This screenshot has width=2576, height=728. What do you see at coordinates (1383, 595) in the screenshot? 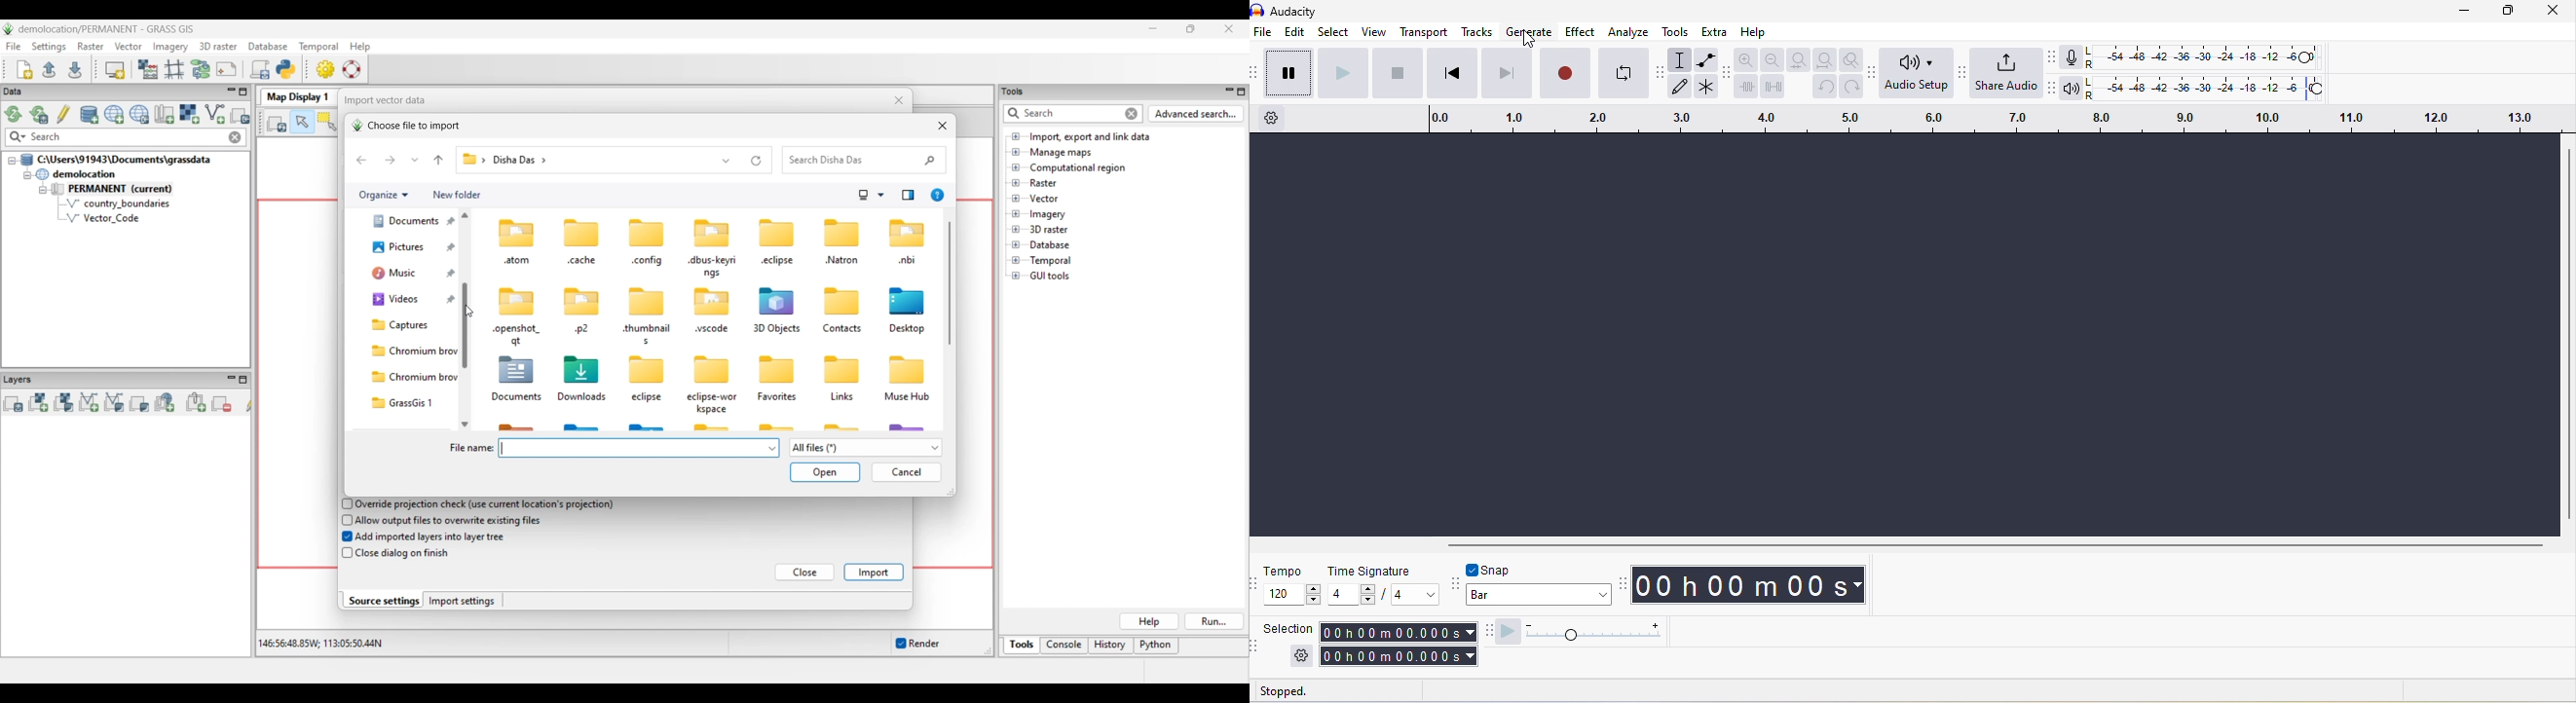
I see `4/4` at bounding box center [1383, 595].